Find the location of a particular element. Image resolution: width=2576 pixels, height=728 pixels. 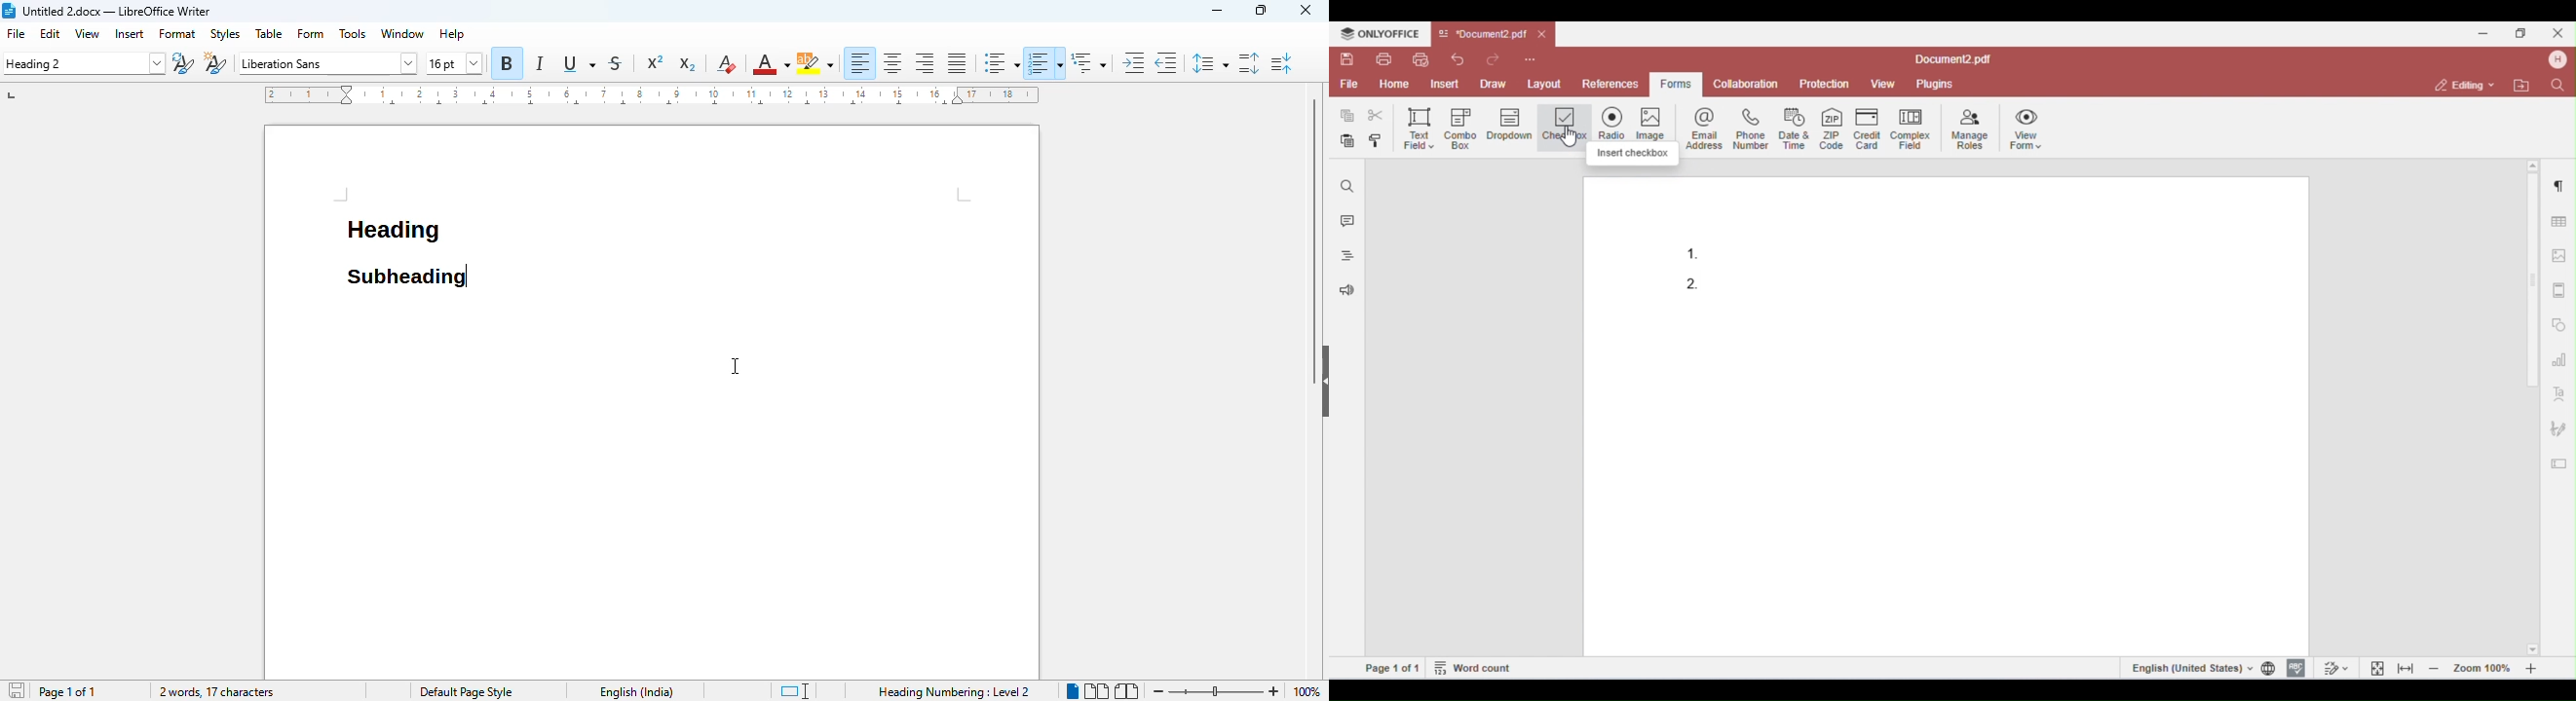

underline is located at coordinates (580, 63).